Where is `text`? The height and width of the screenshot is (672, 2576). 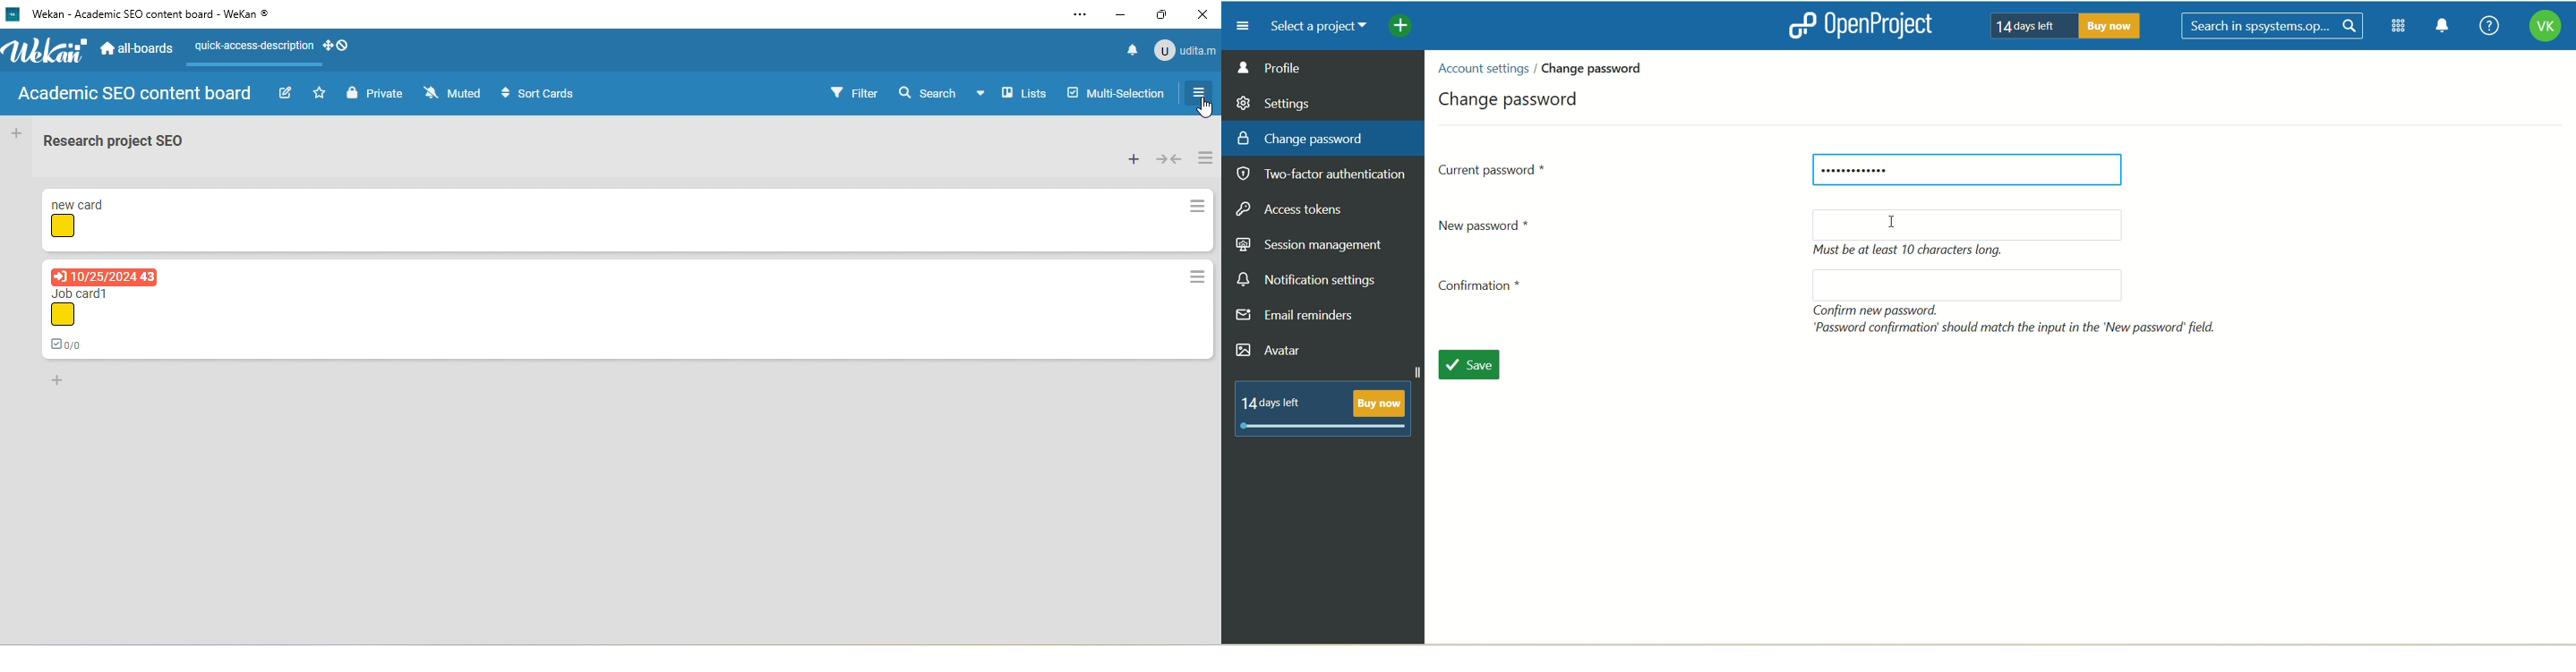 text is located at coordinates (2018, 319).